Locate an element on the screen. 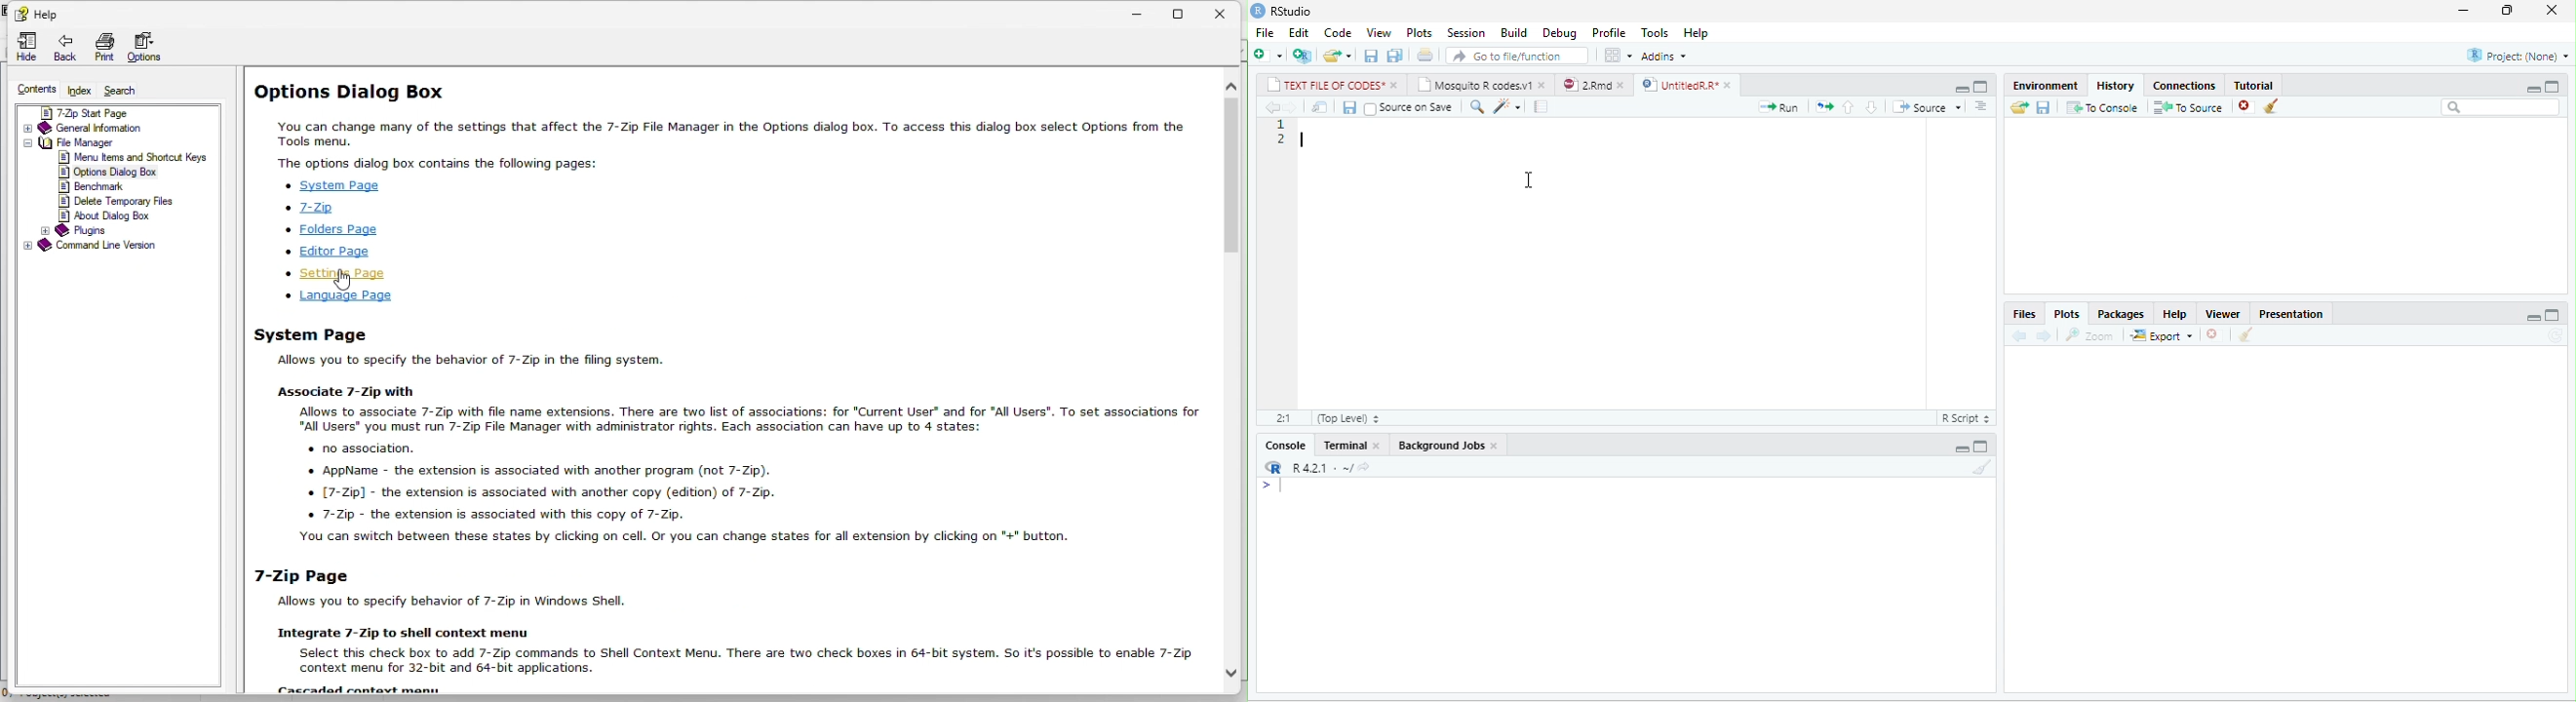  clear is located at coordinates (2272, 105).